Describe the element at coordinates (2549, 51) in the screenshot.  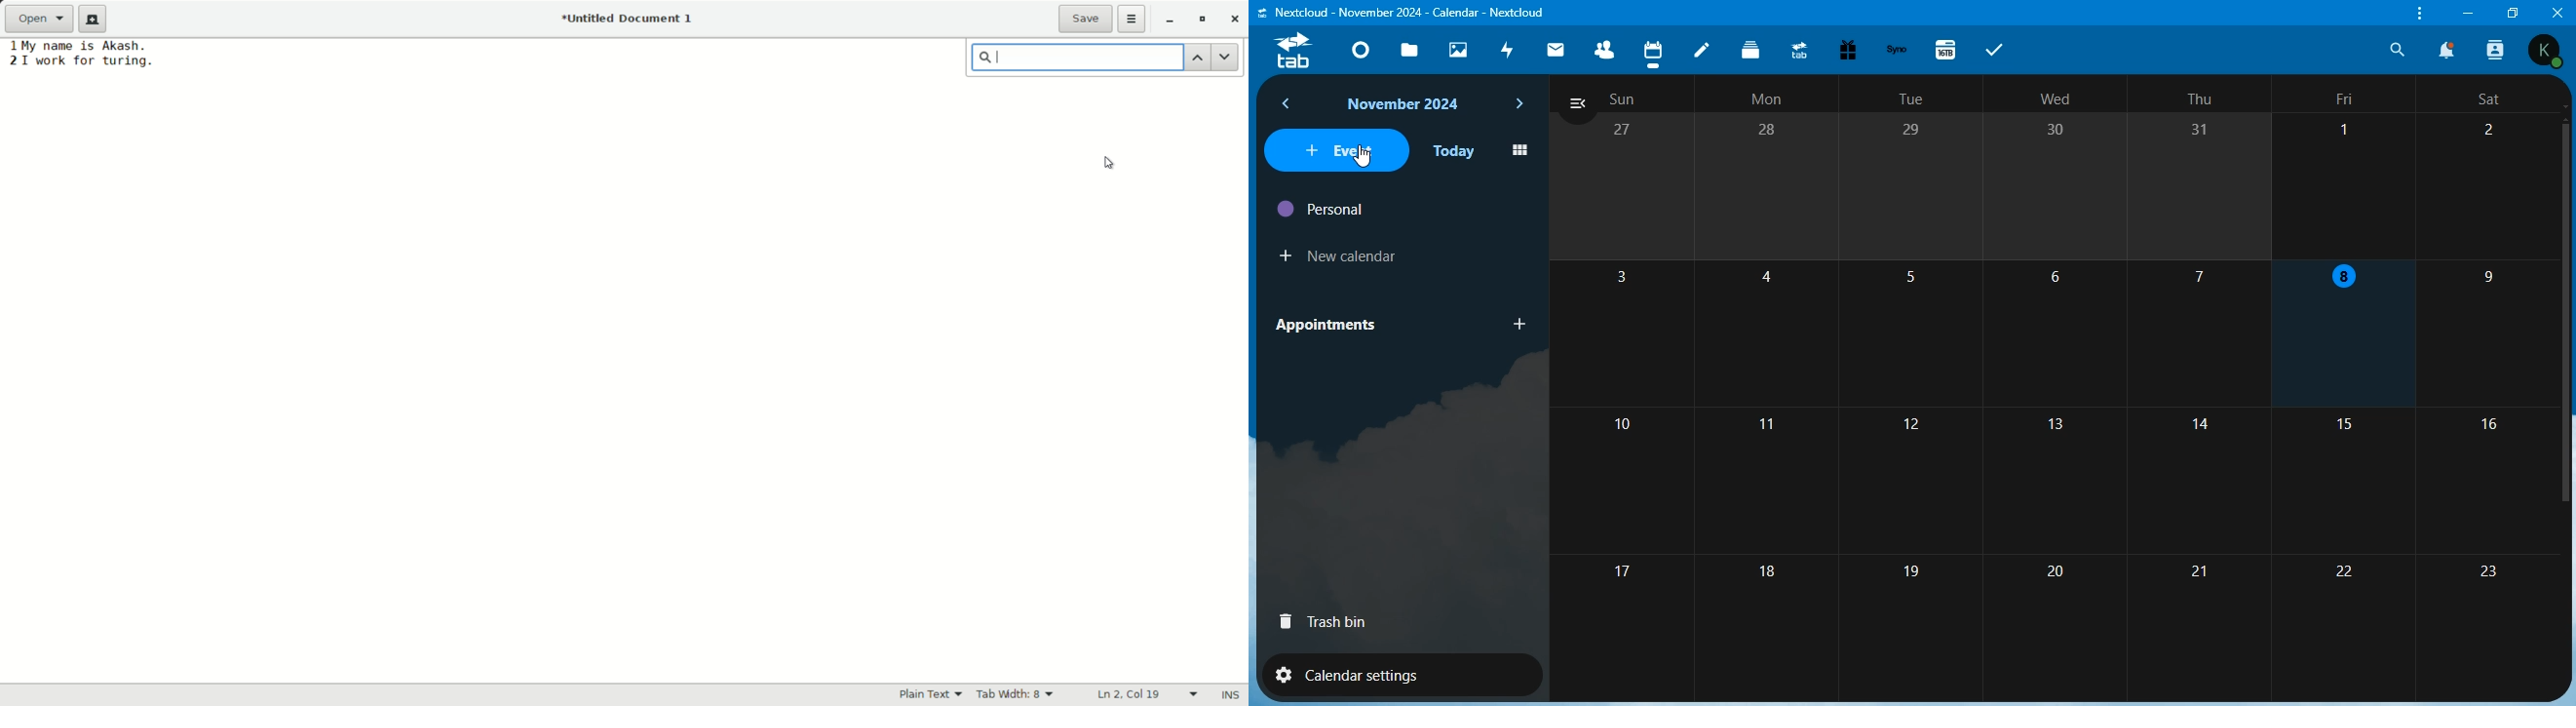
I see `` at that location.